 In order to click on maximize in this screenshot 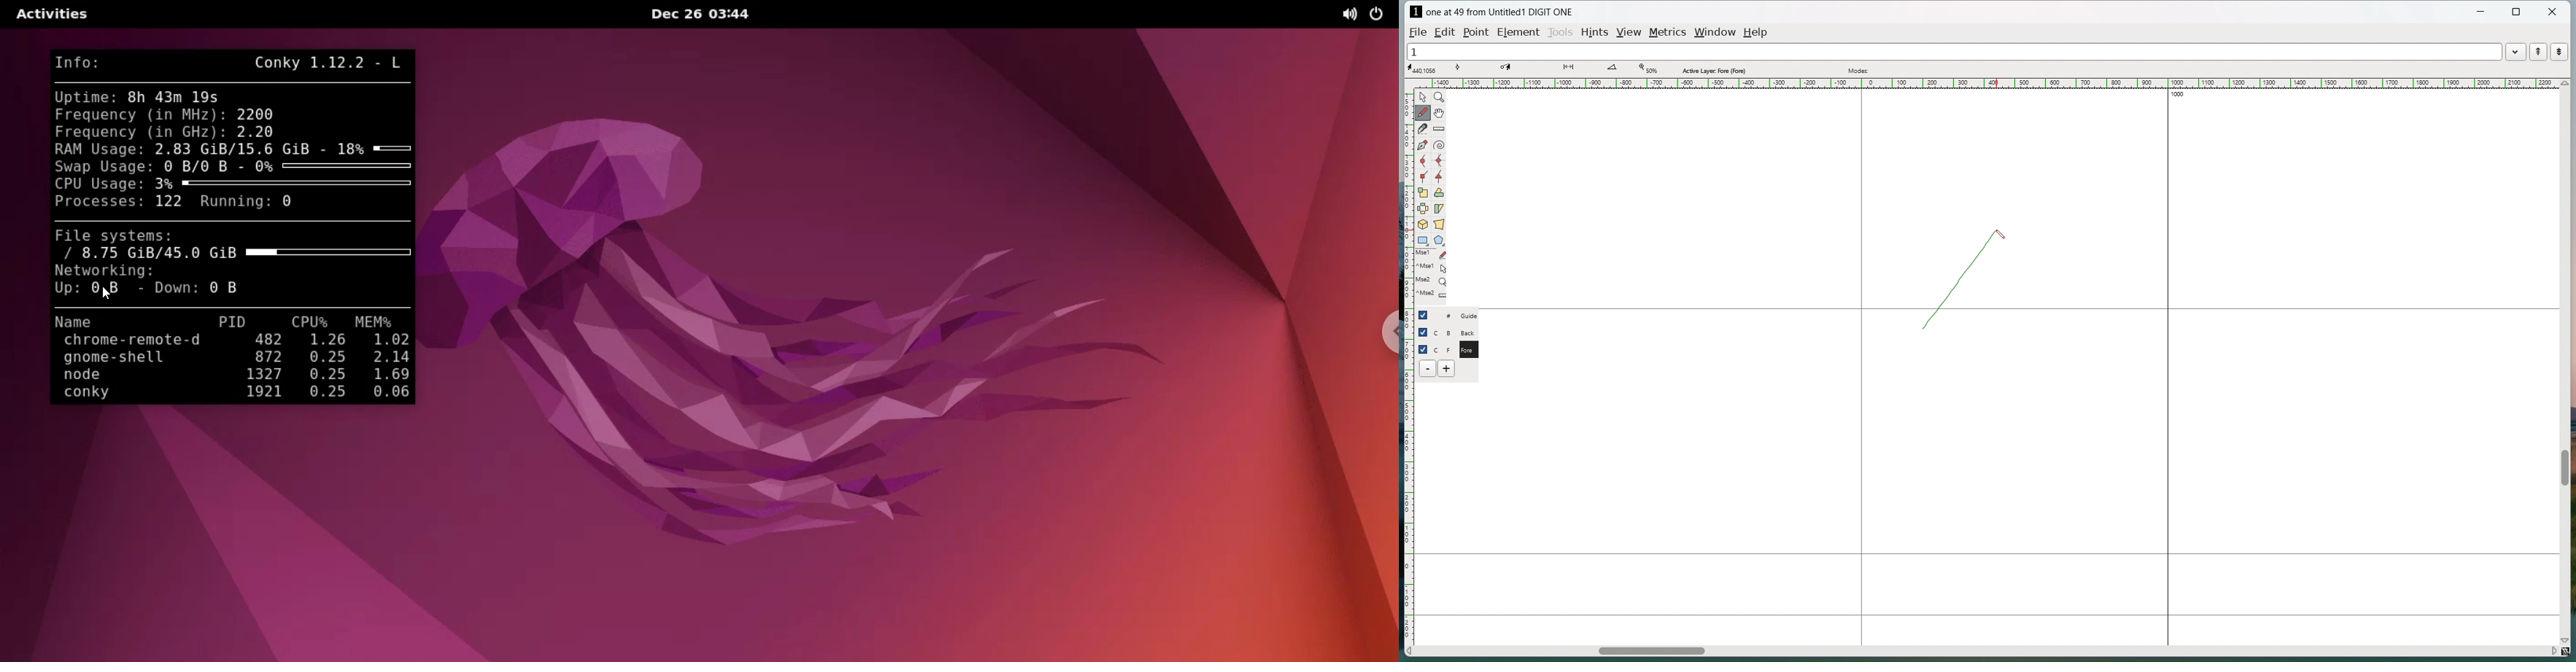, I will do `click(2517, 12)`.